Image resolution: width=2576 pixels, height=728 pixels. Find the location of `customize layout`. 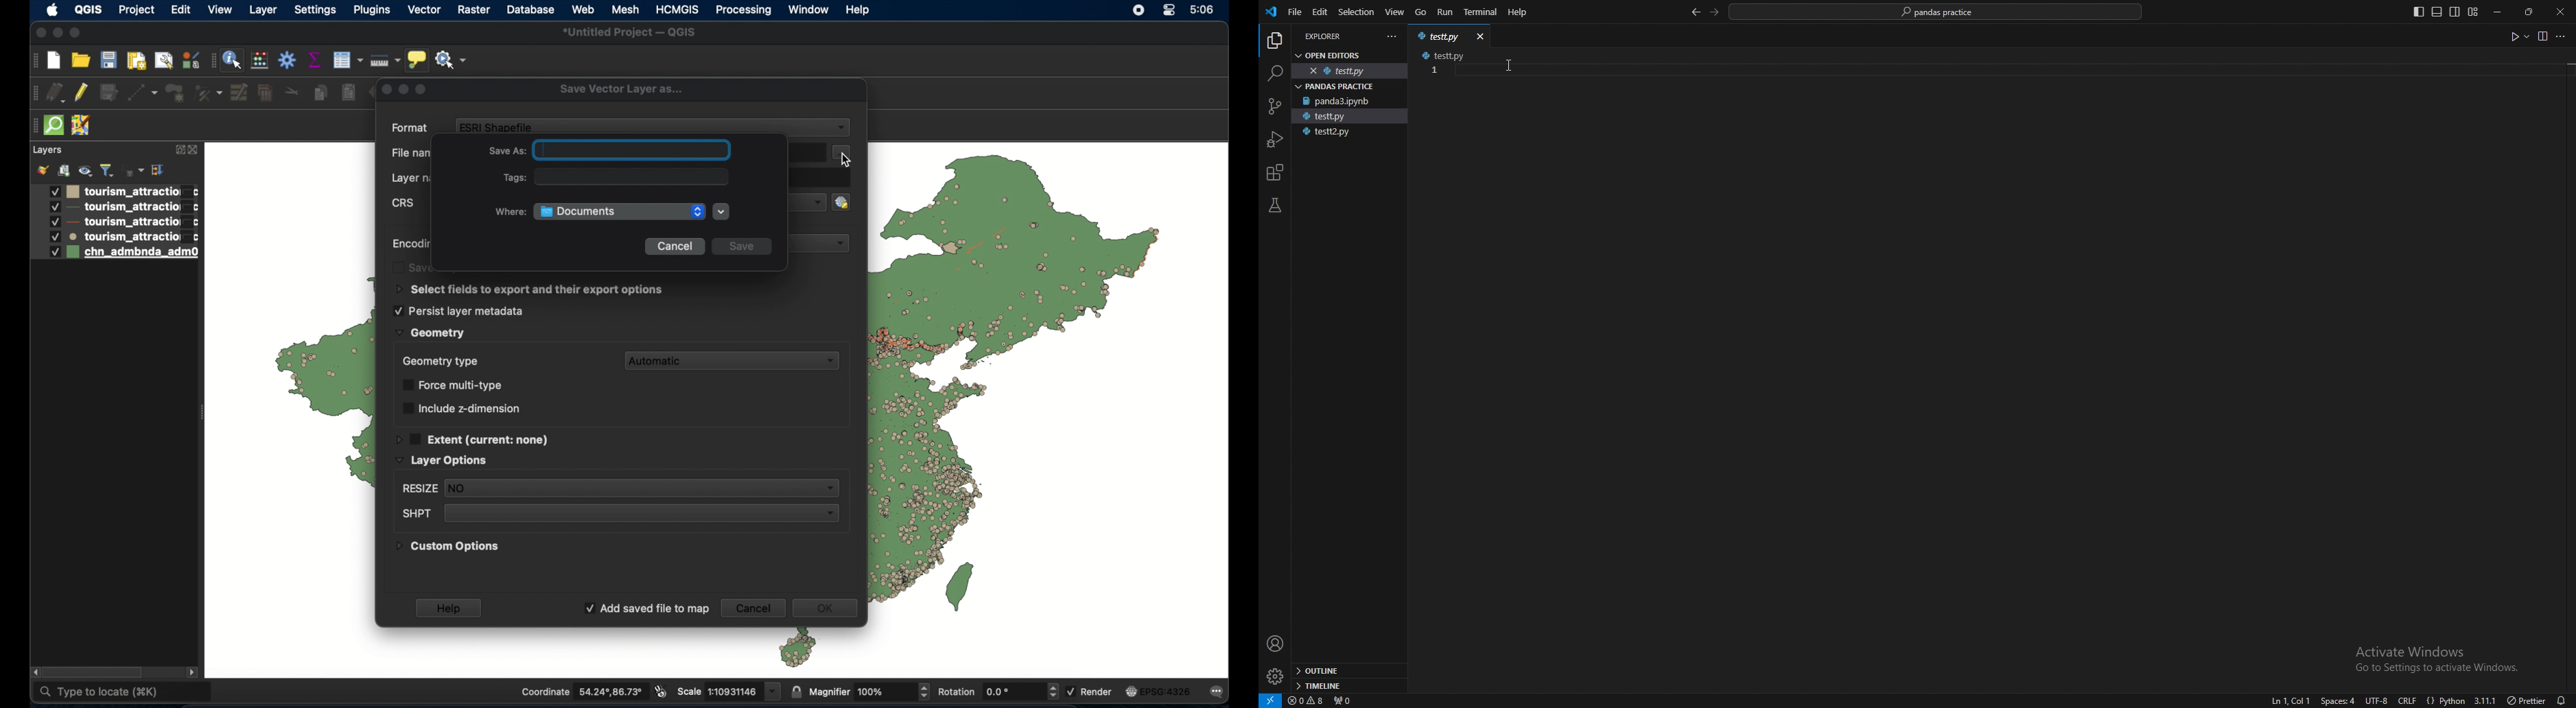

customize layout is located at coordinates (2472, 12).